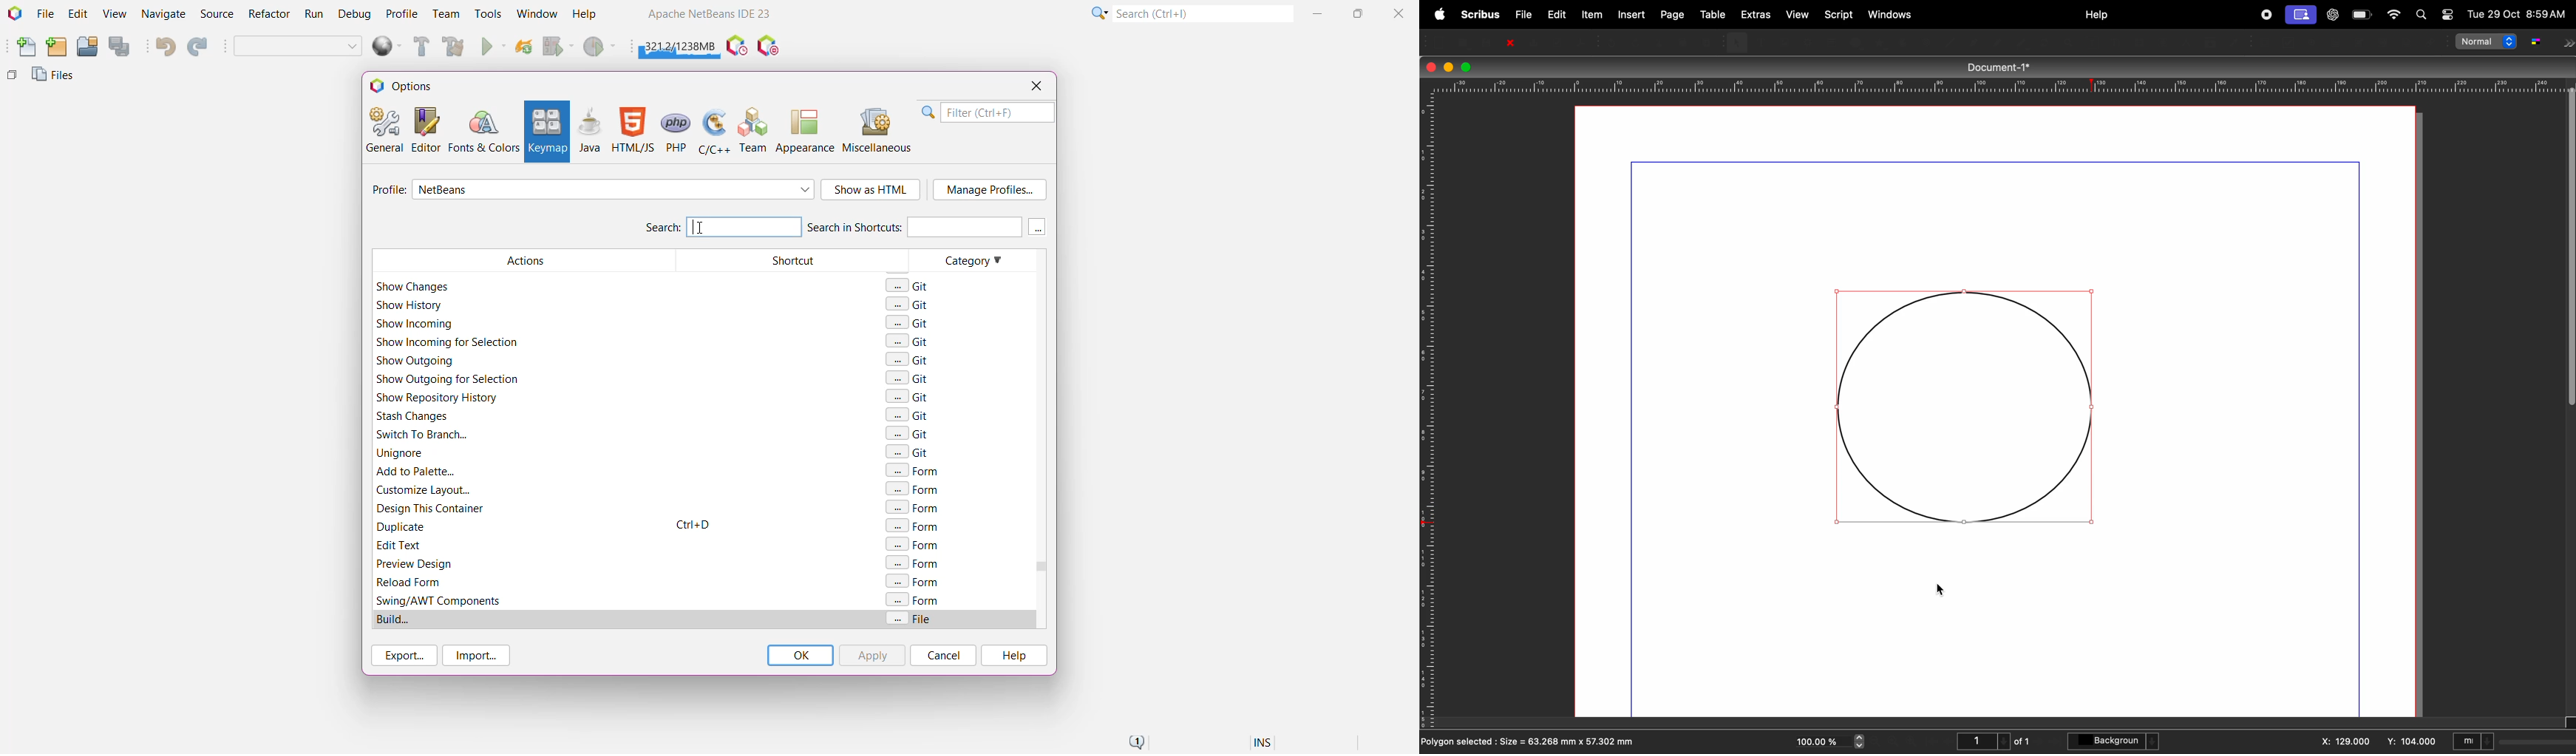 The height and width of the screenshot is (756, 2576). Describe the element at coordinates (1879, 43) in the screenshot. I see `polygon` at that location.